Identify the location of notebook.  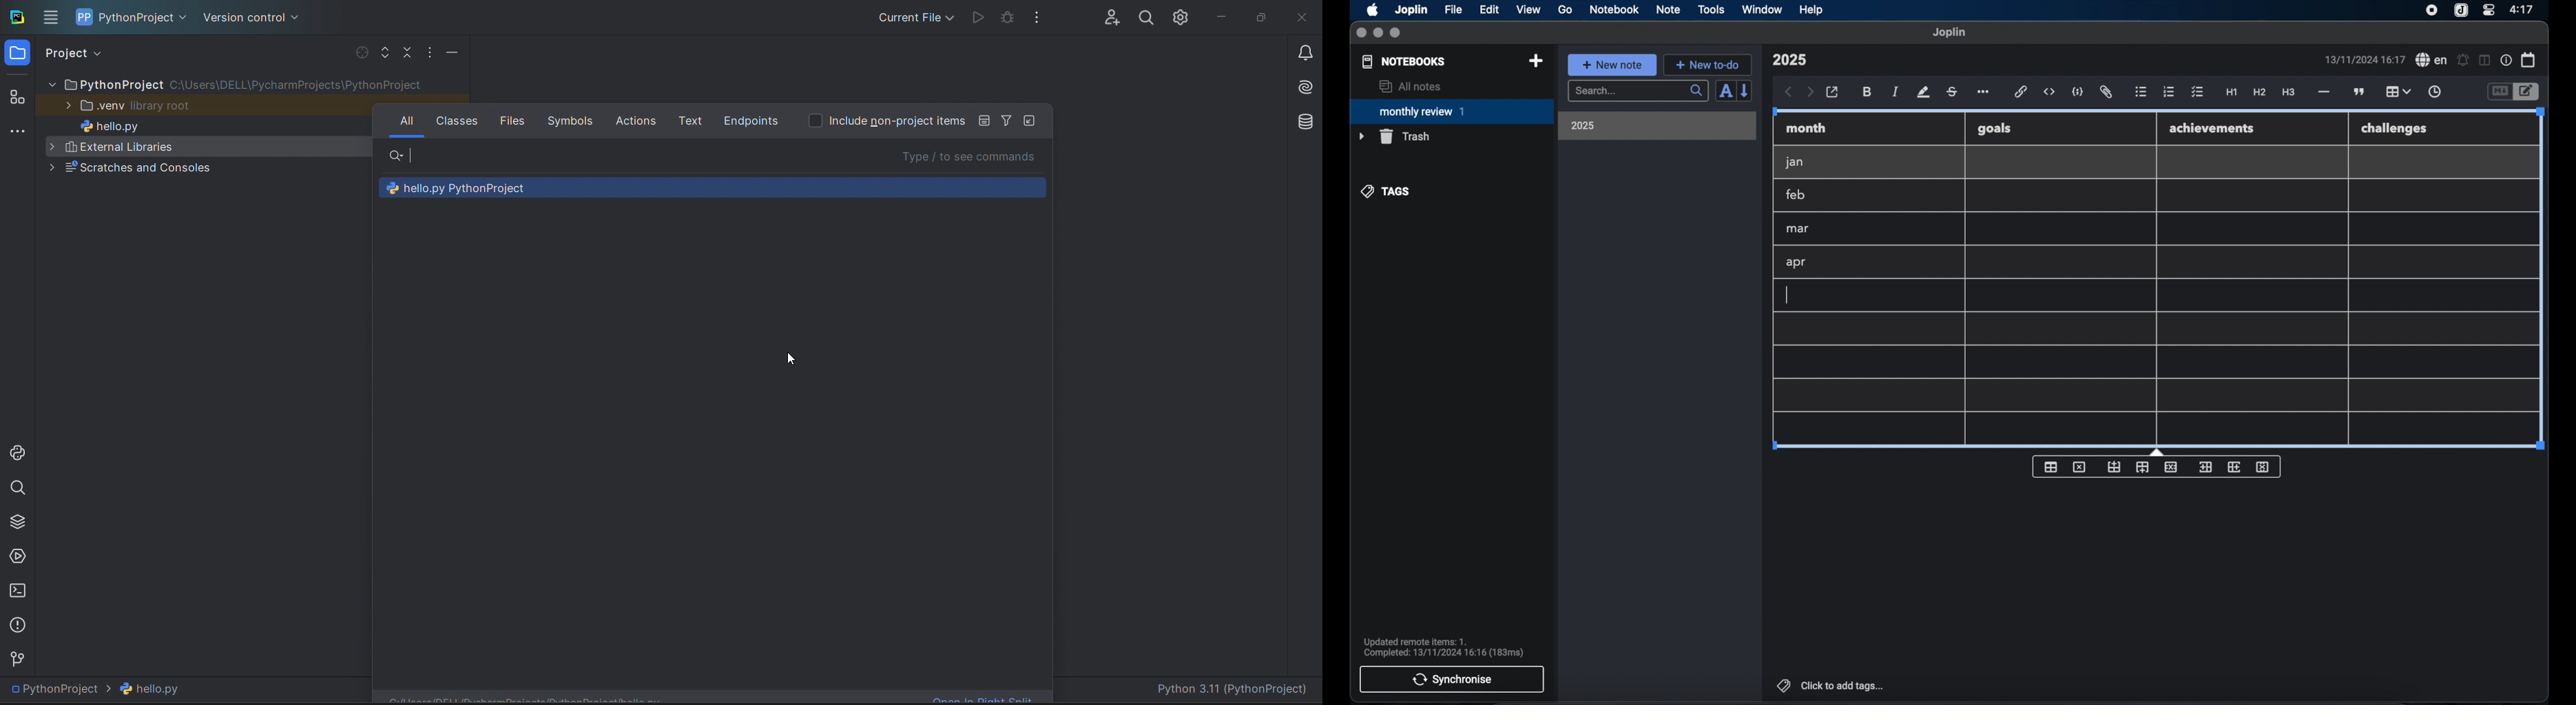
(1614, 10).